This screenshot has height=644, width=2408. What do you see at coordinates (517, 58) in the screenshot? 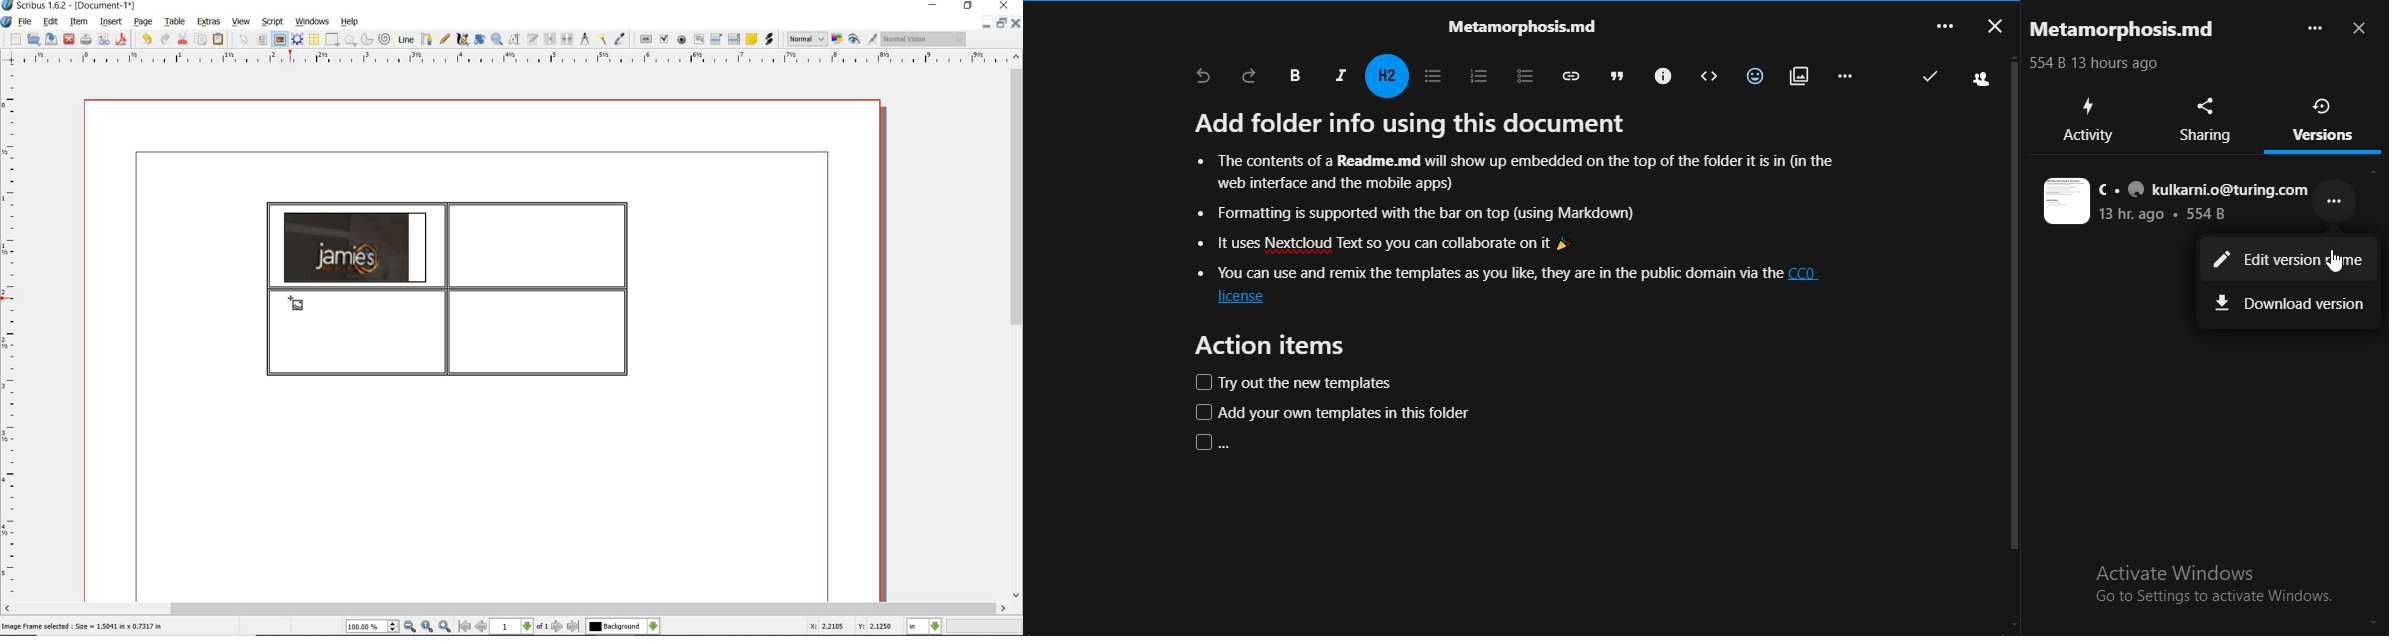
I see `ruler` at bounding box center [517, 58].